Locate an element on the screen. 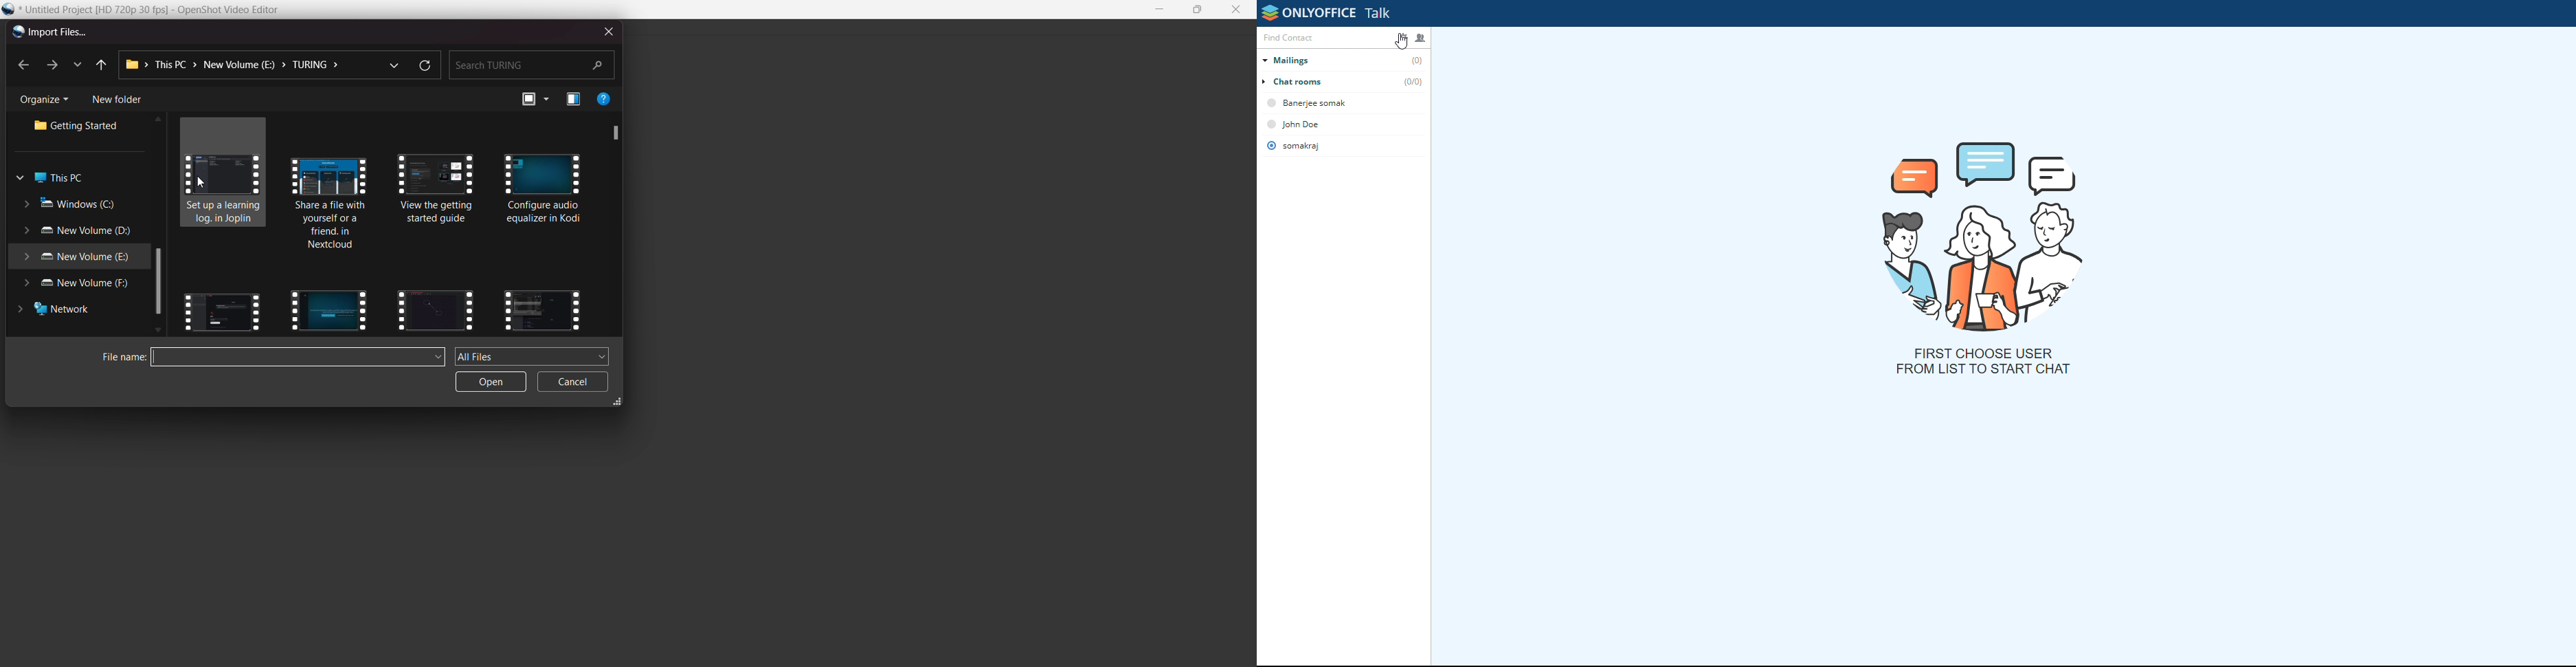  import files is located at coordinates (48, 33).